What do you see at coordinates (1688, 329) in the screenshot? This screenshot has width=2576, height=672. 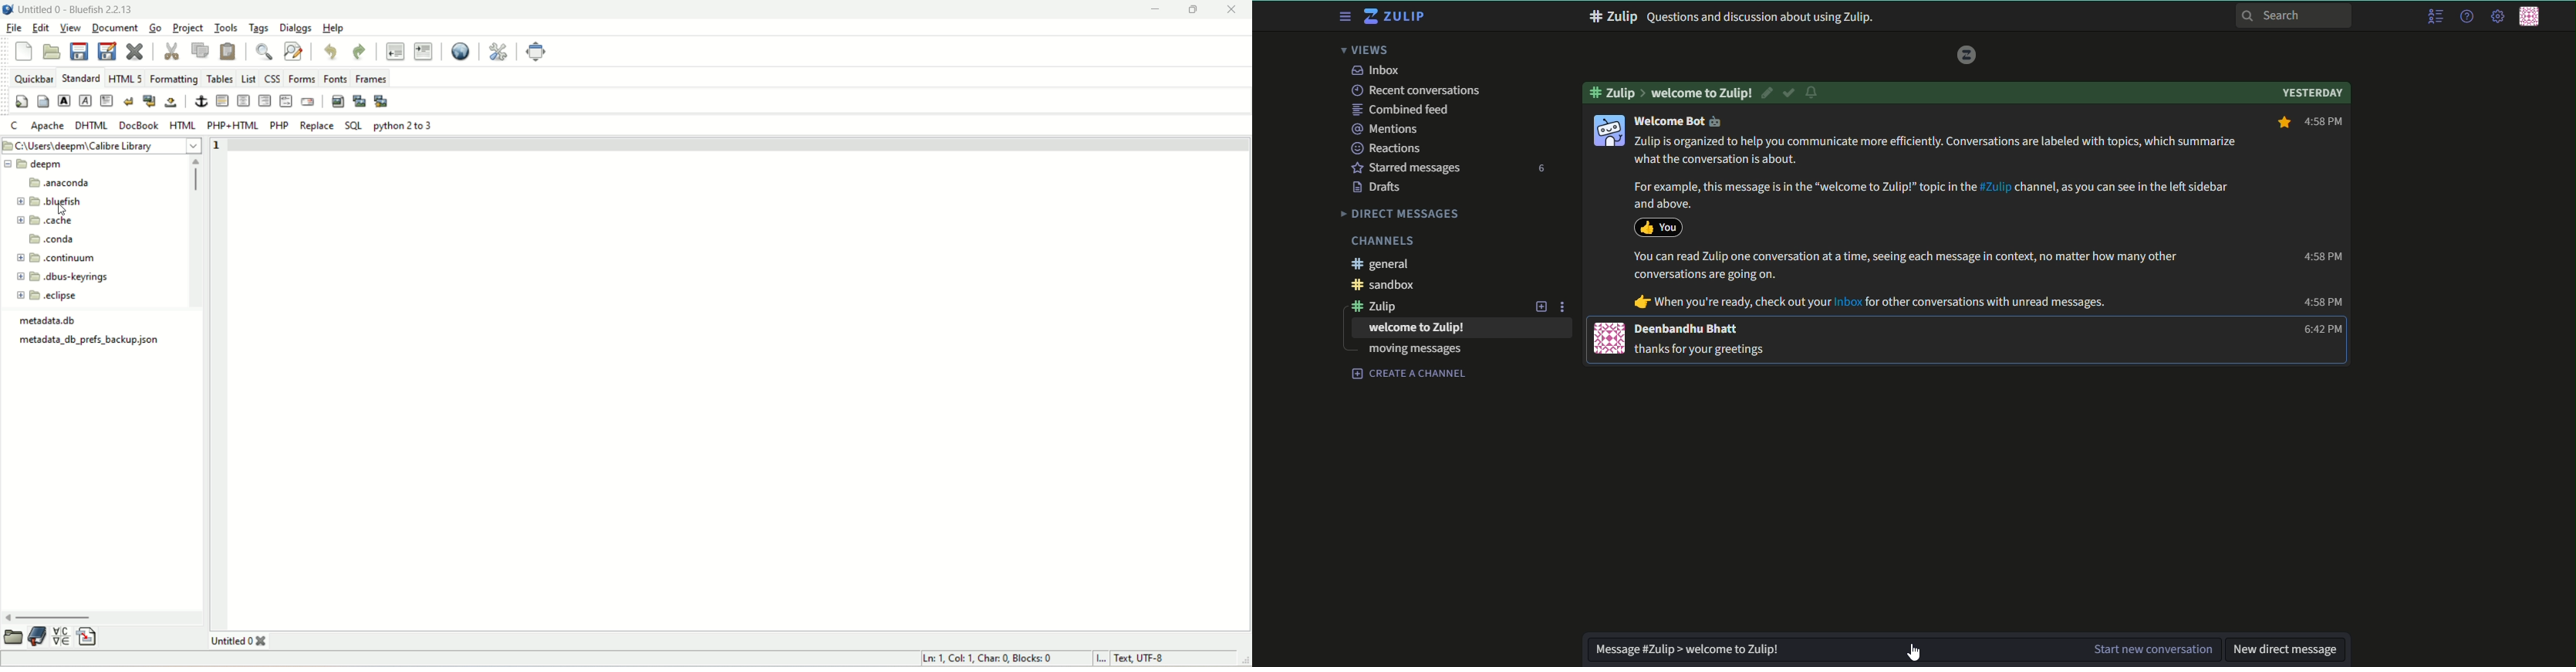 I see `Deenbandhu Bhatt` at bounding box center [1688, 329].